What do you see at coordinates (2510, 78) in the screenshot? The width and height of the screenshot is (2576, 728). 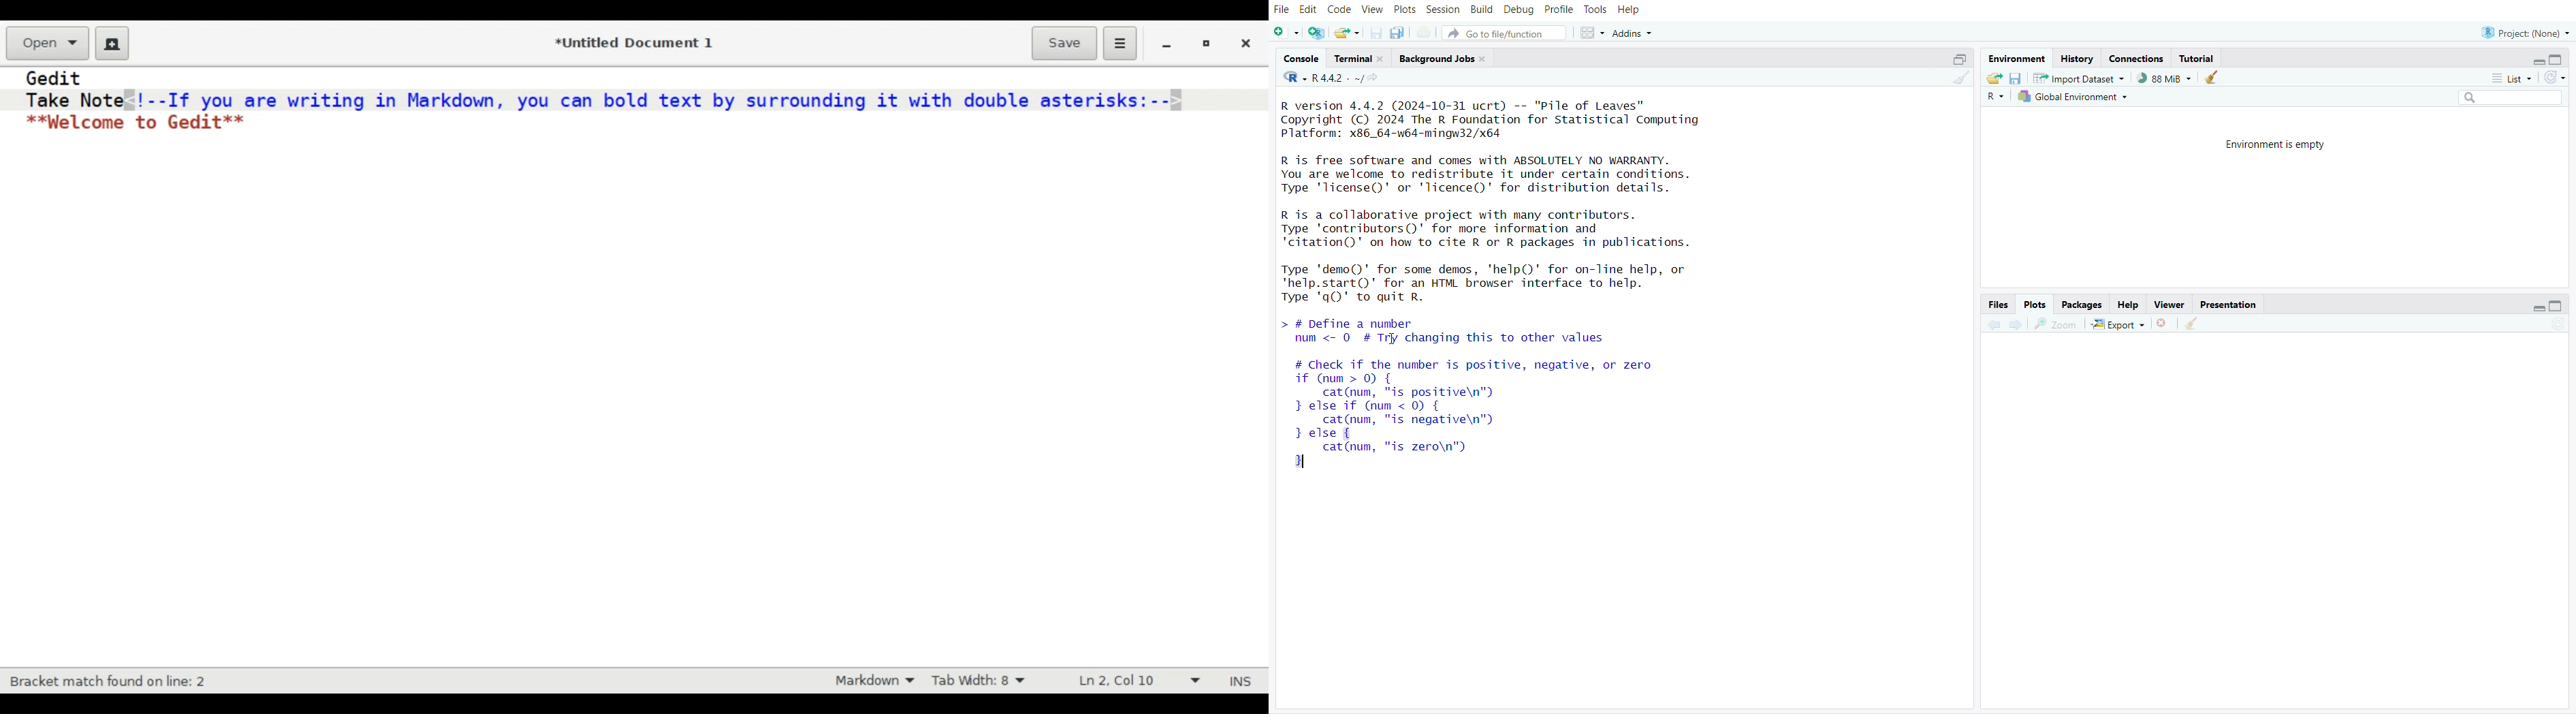 I see `list` at bounding box center [2510, 78].